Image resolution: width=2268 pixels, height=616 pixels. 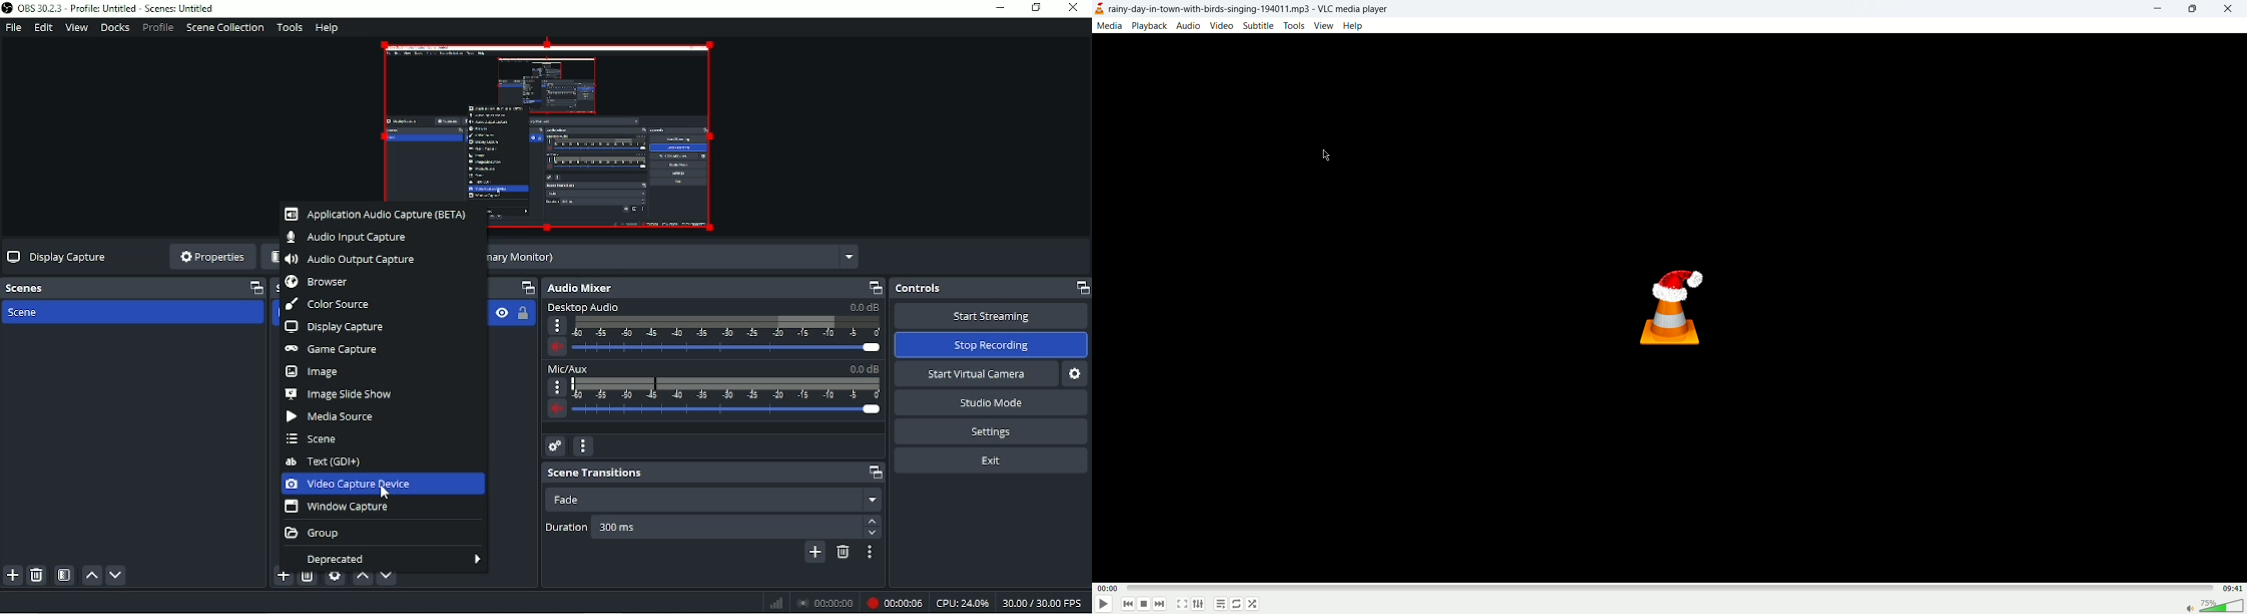 I want to click on playlist, so click(x=1221, y=606).